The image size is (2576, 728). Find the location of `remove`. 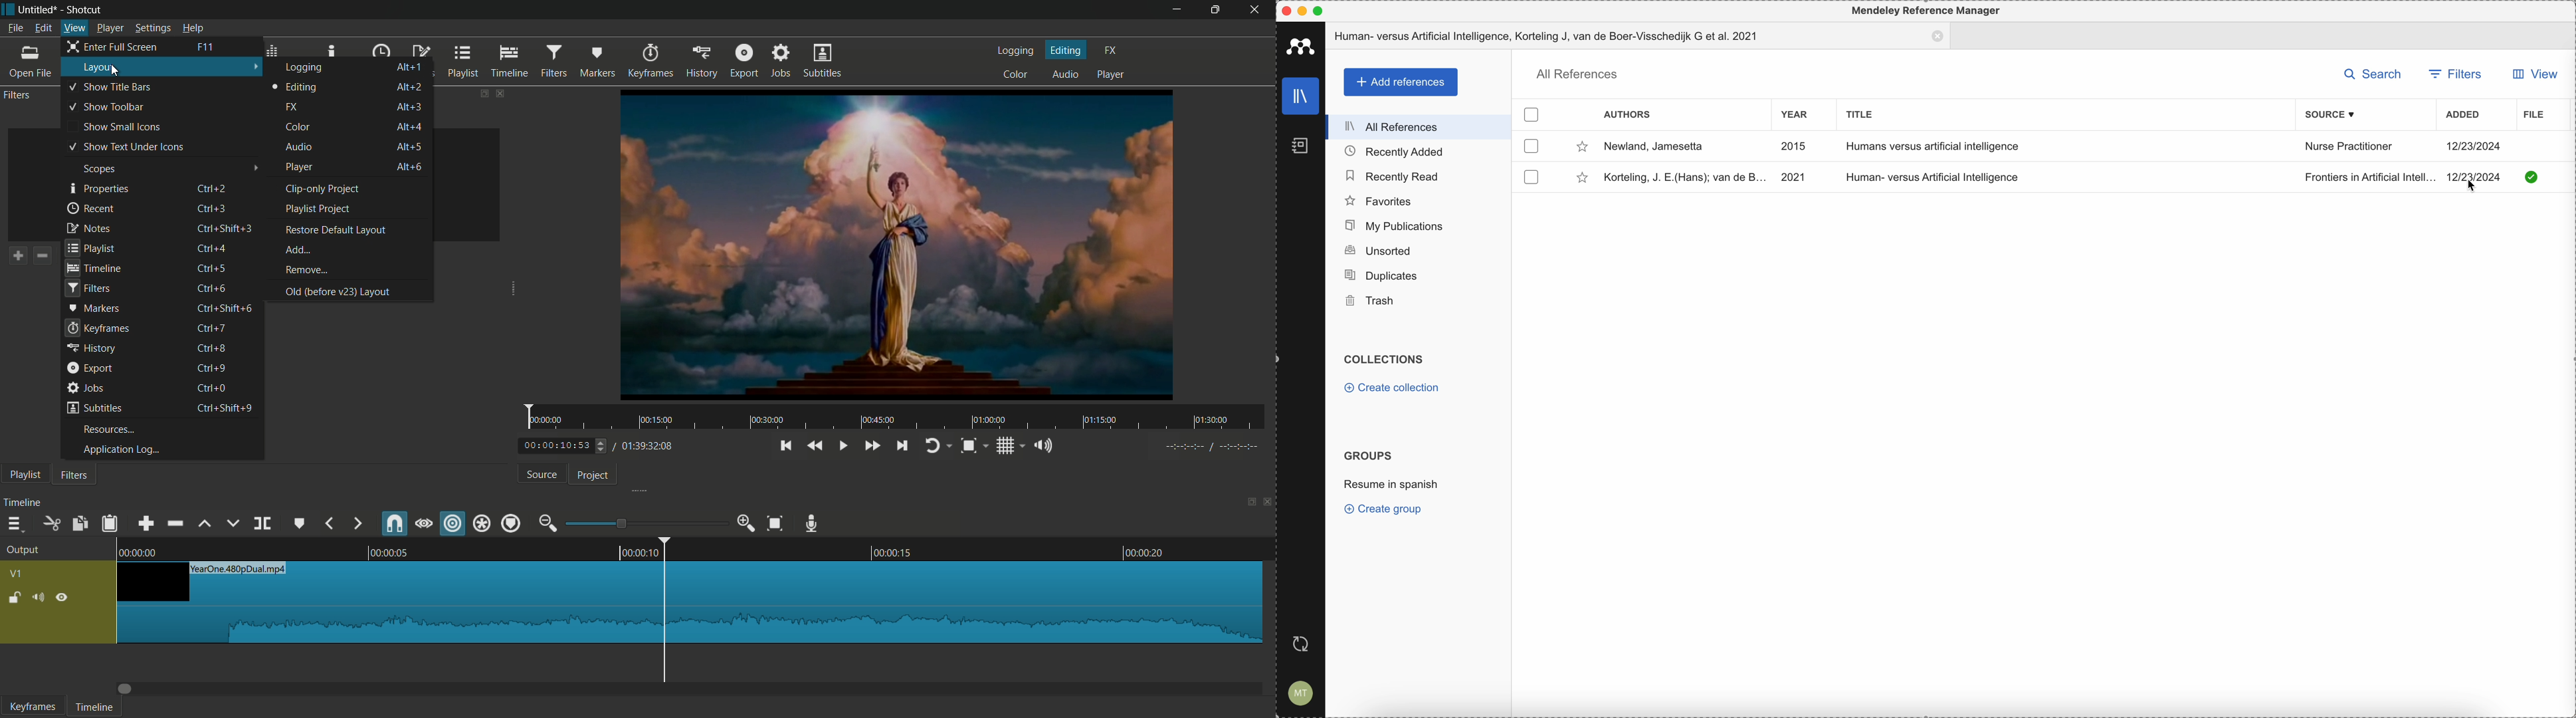

remove is located at coordinates (306, 271).